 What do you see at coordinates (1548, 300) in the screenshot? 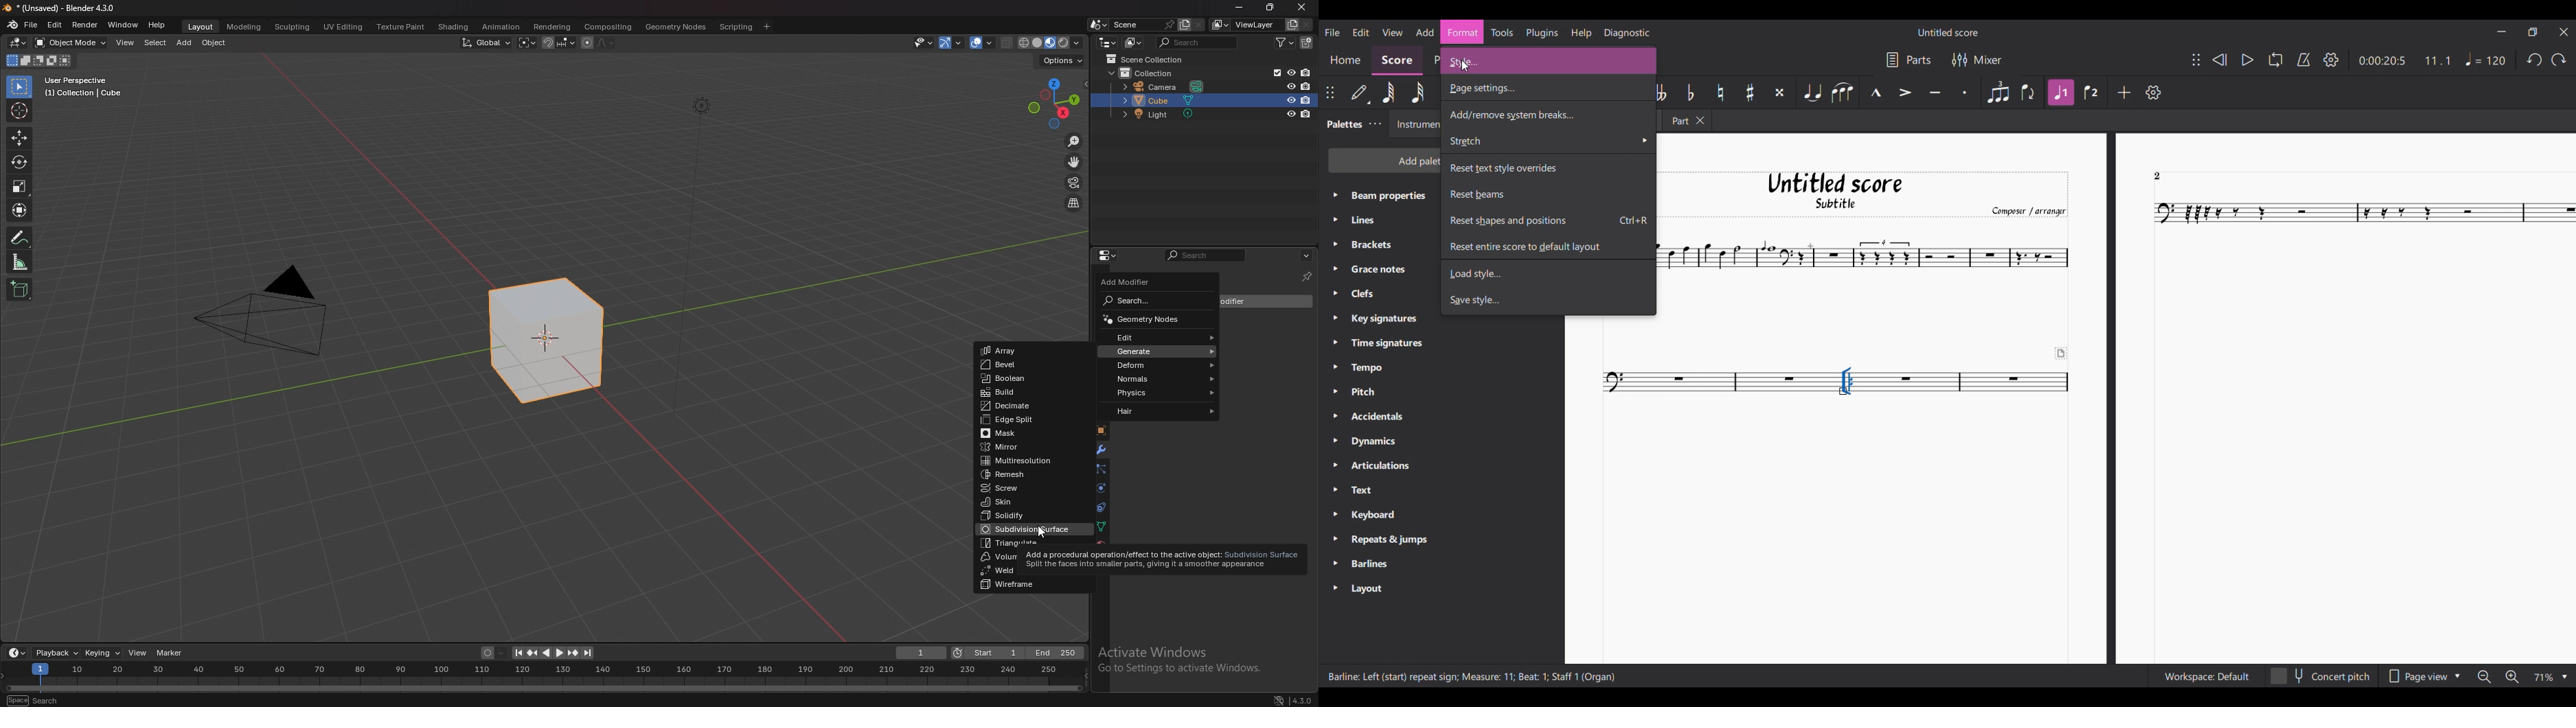
I see `Save style` at bounding box center [1548, 300].